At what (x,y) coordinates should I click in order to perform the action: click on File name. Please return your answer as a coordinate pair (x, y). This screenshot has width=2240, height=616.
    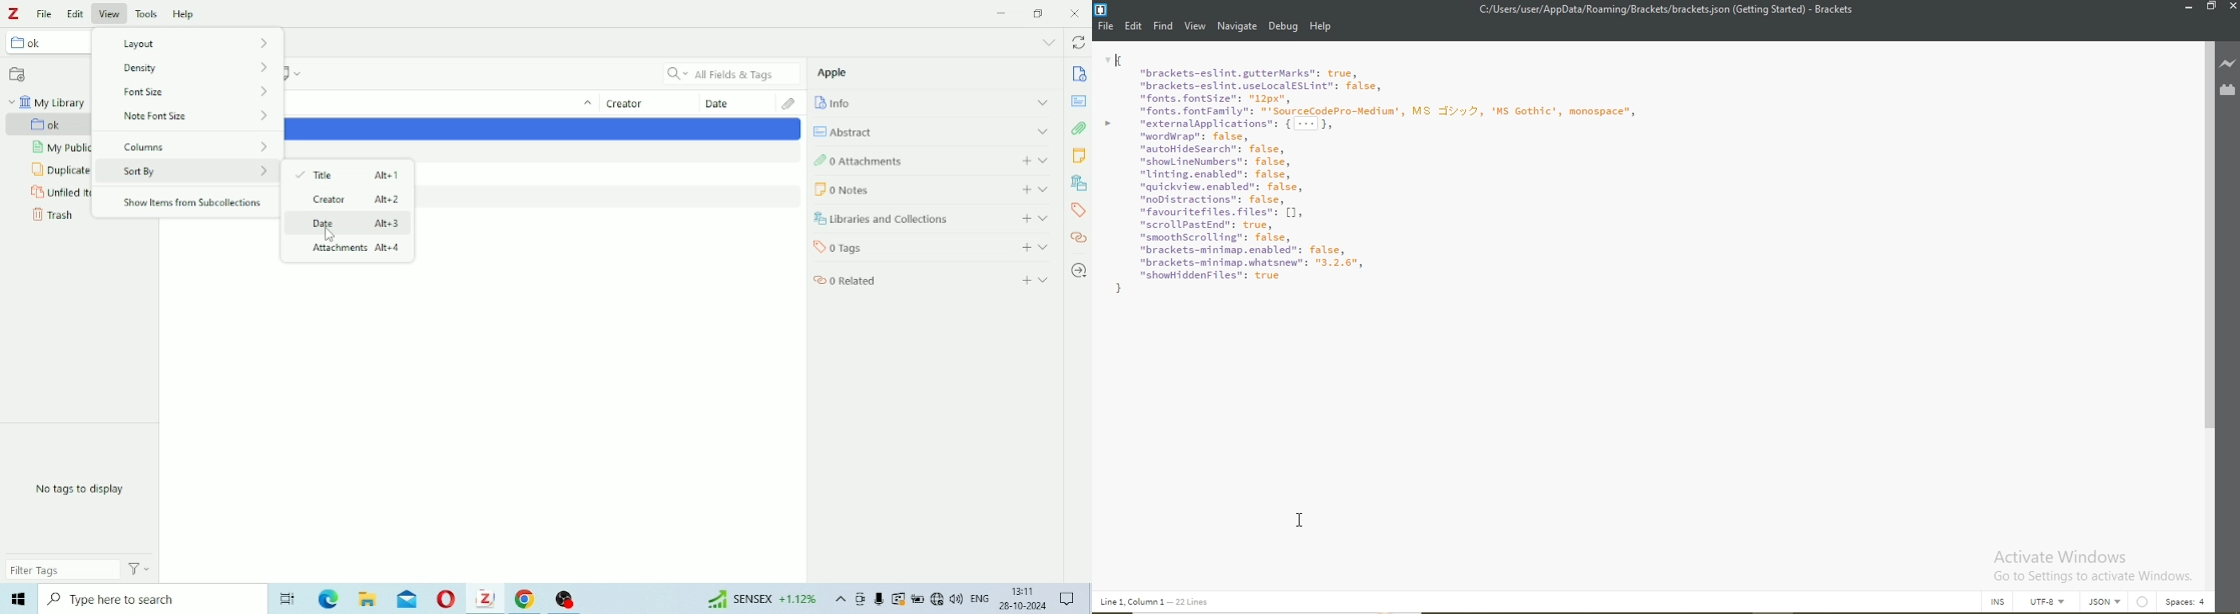
    Looking at the image, I should click on (1665, 9).